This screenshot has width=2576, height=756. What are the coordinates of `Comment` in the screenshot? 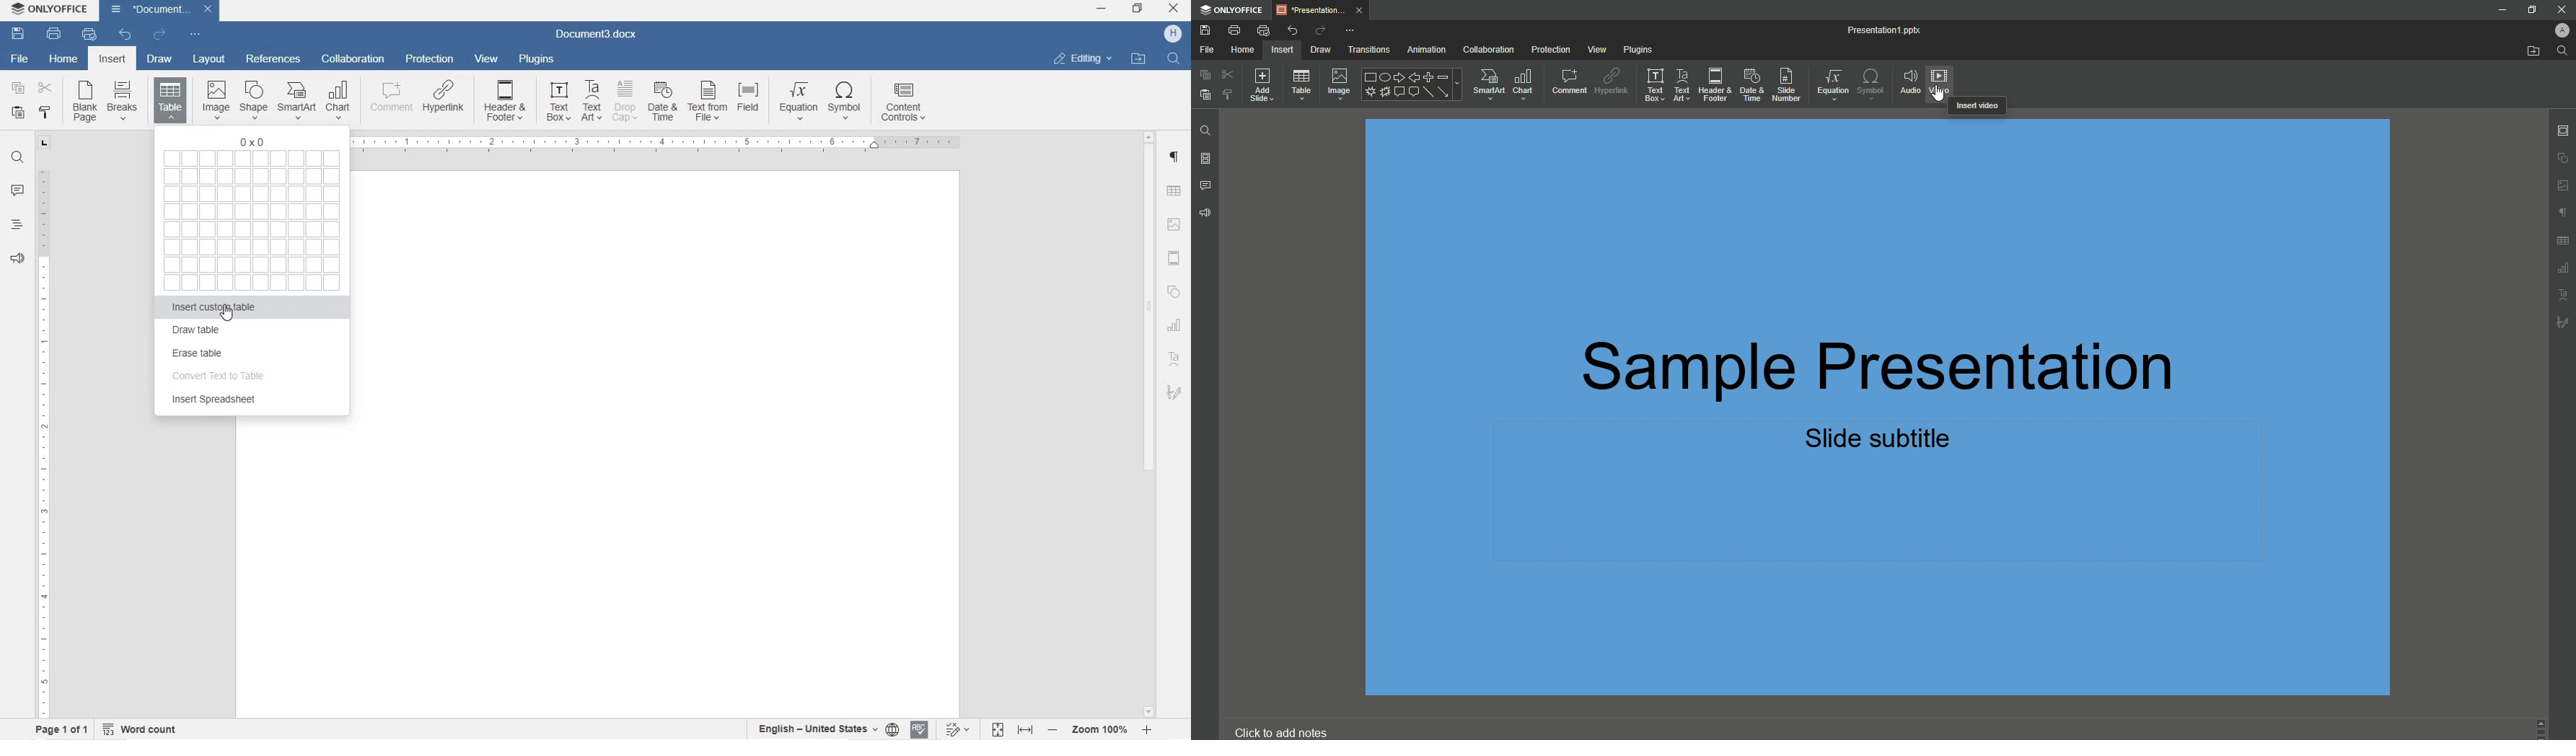 It's located at (1565, 80).